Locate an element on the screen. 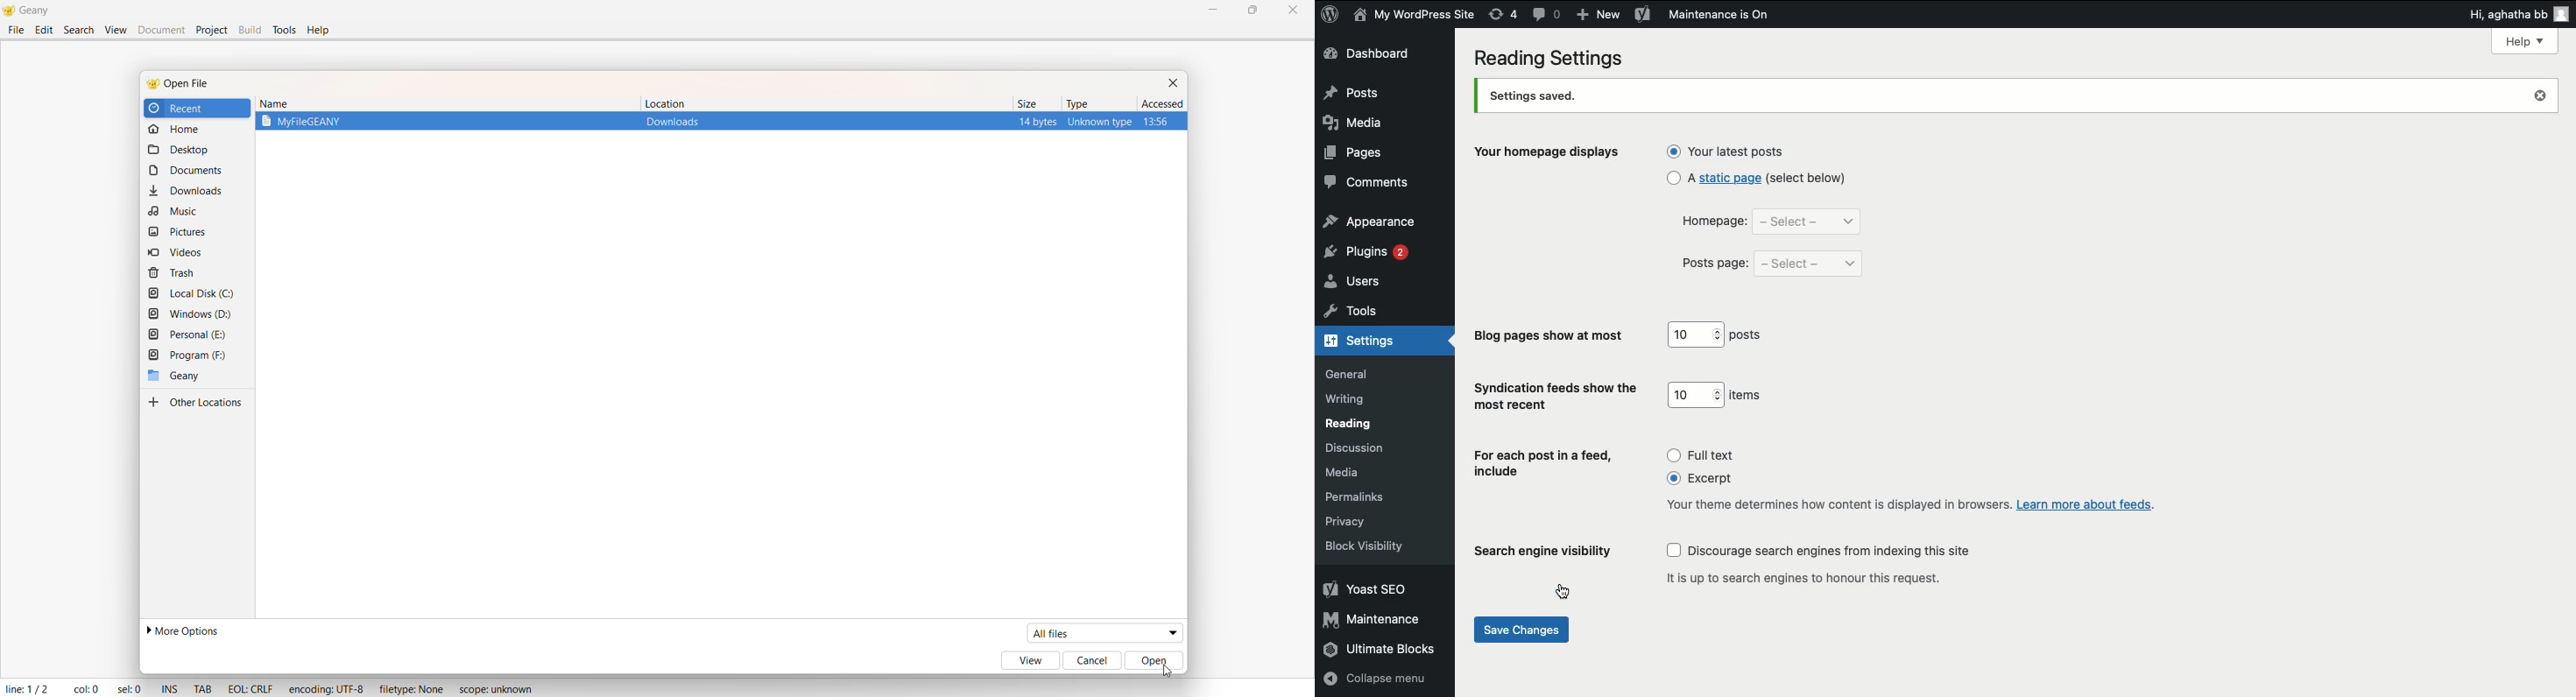 The width and height of the screenshot is (2576, 700). for each post in a feed, include is located at coordinates (1546, 462).